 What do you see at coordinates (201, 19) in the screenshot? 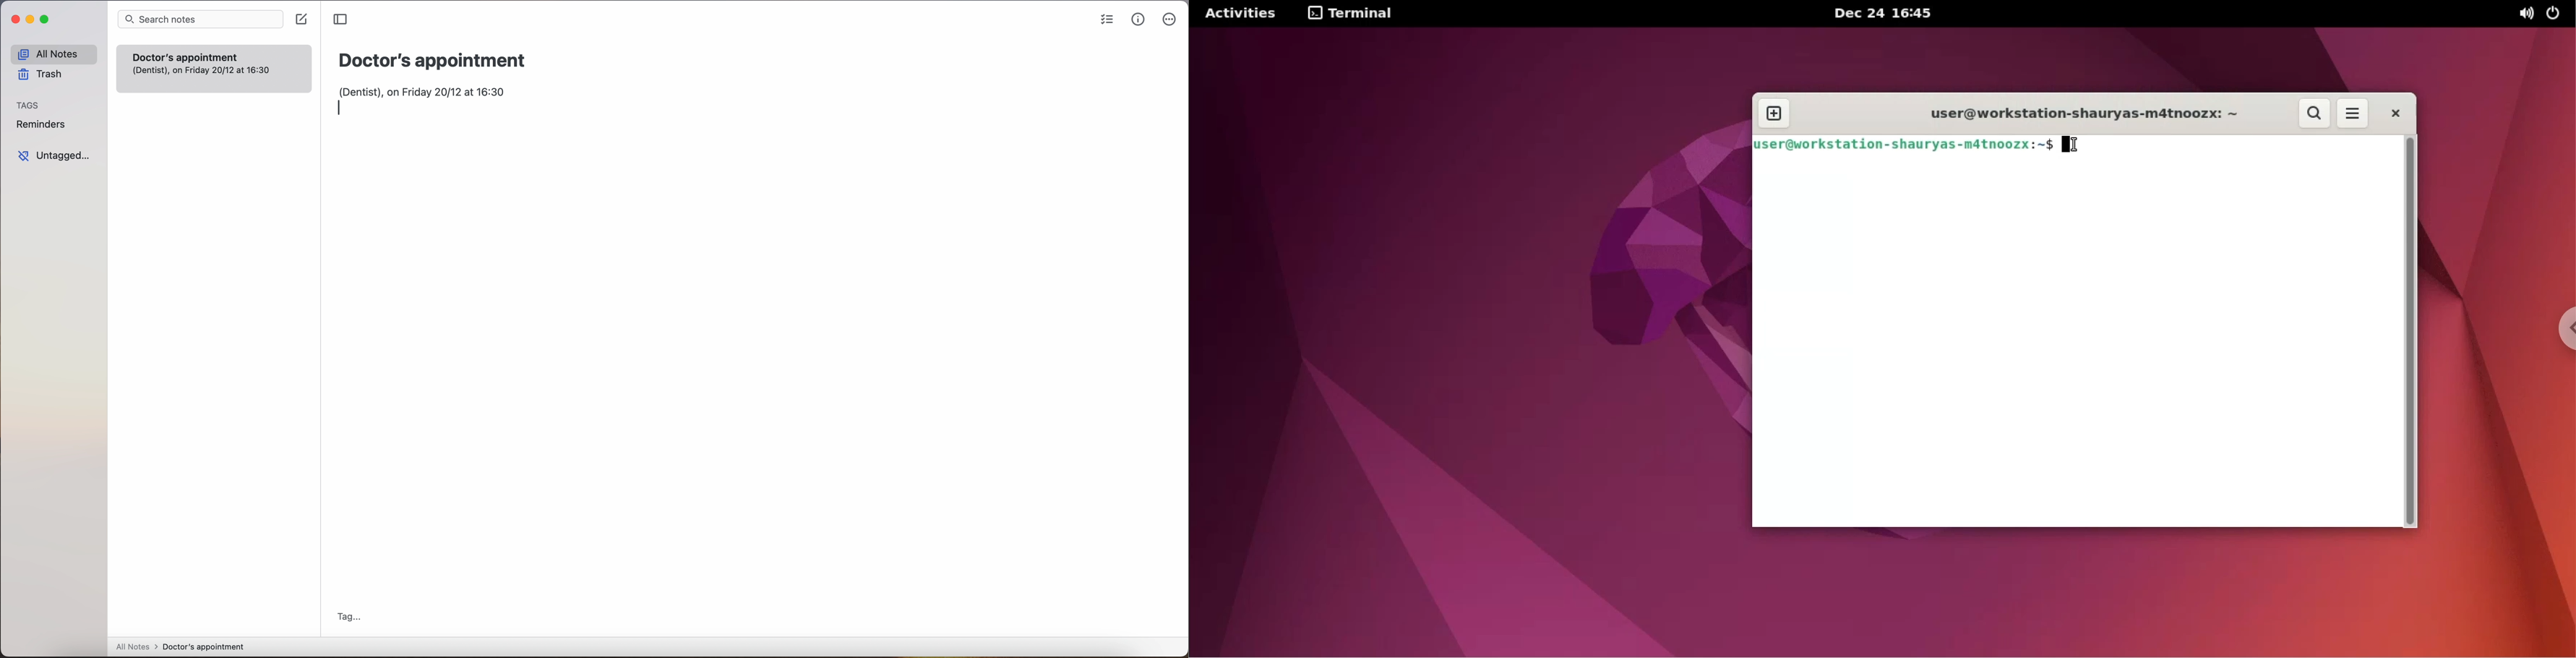
I see `search bar` at bounding box center [201, 19].